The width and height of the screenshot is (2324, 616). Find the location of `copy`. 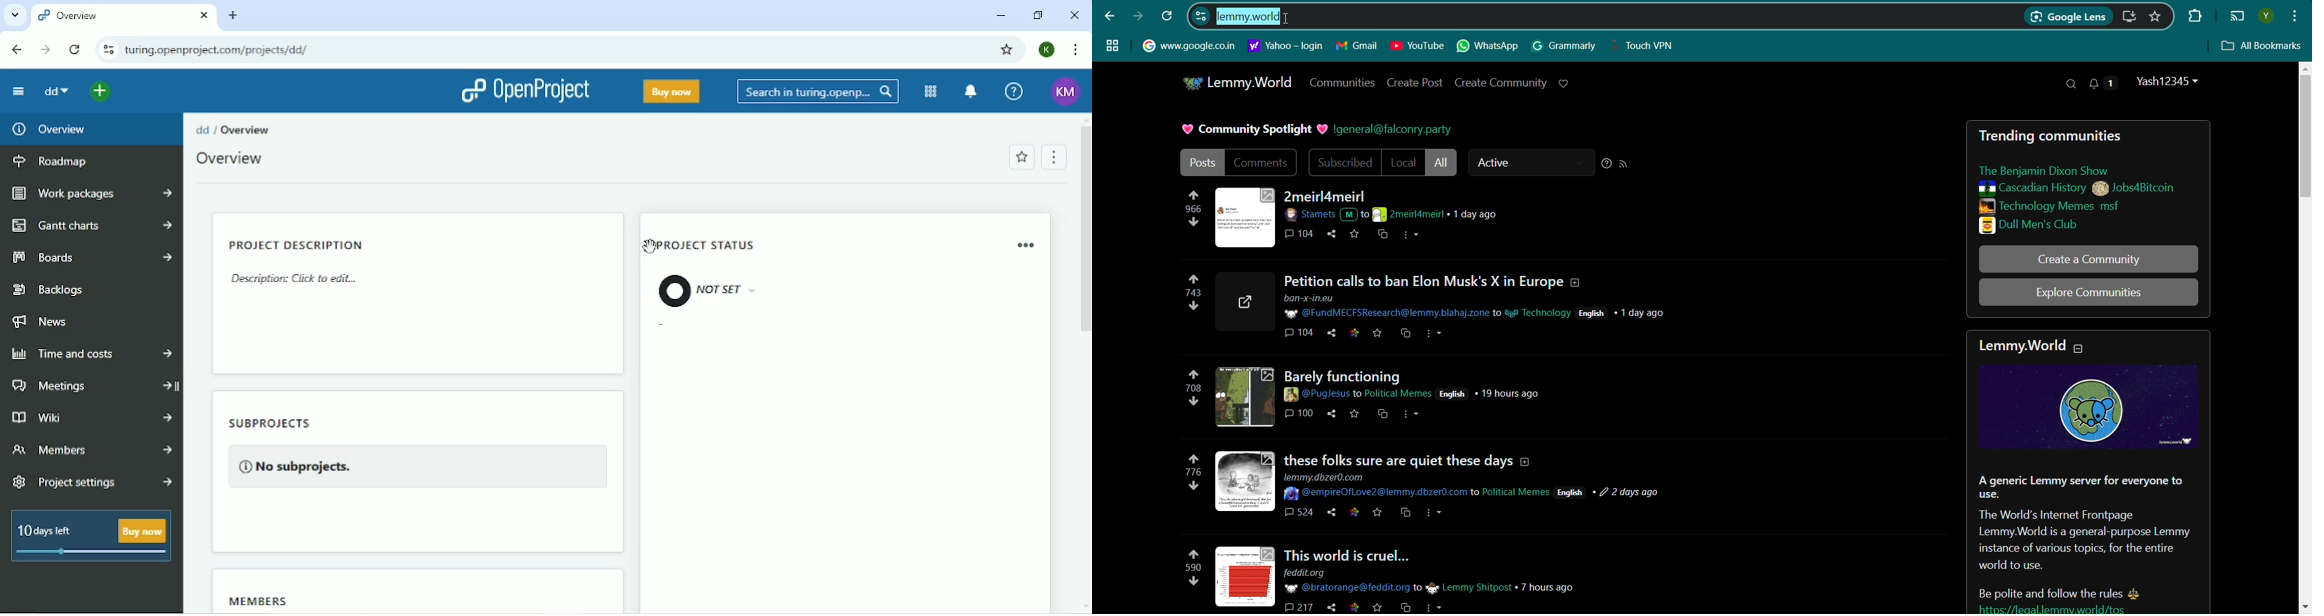

copy is located at coordinates (1382, 418).